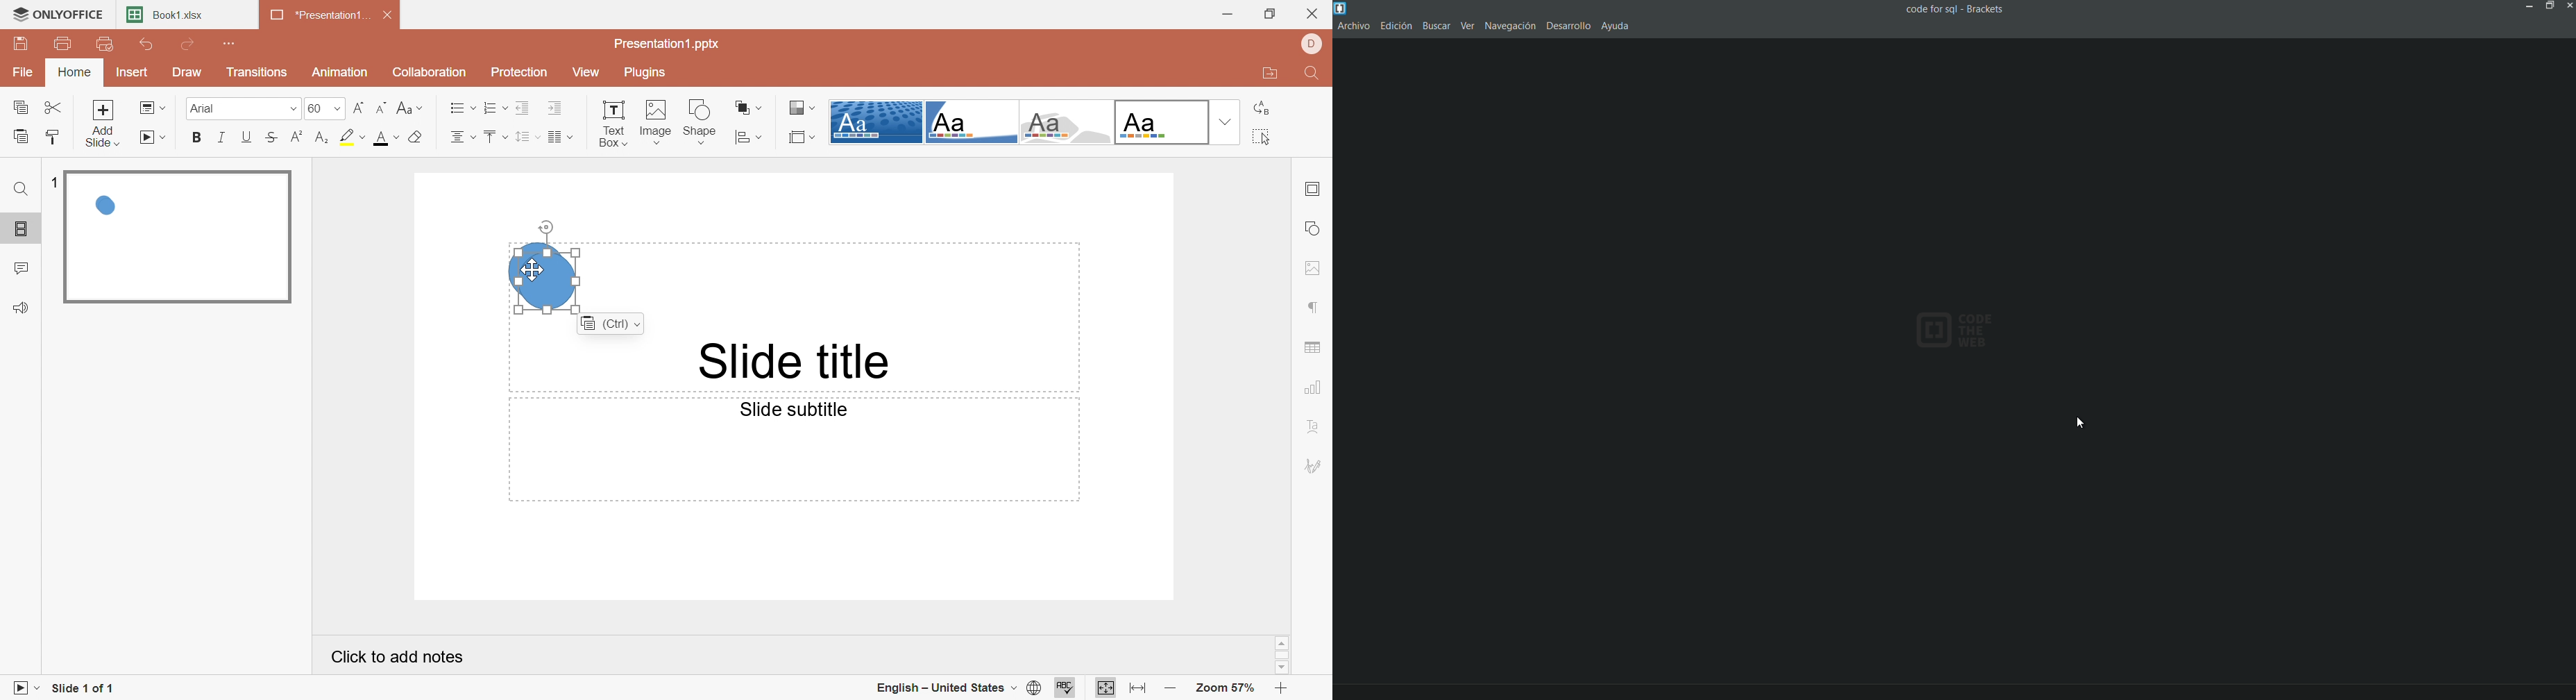 This screenshot has width=2576, height=700. Describe the element at coordinates (1172, 691) in the screenshot. I see `Zoom out` at that location.